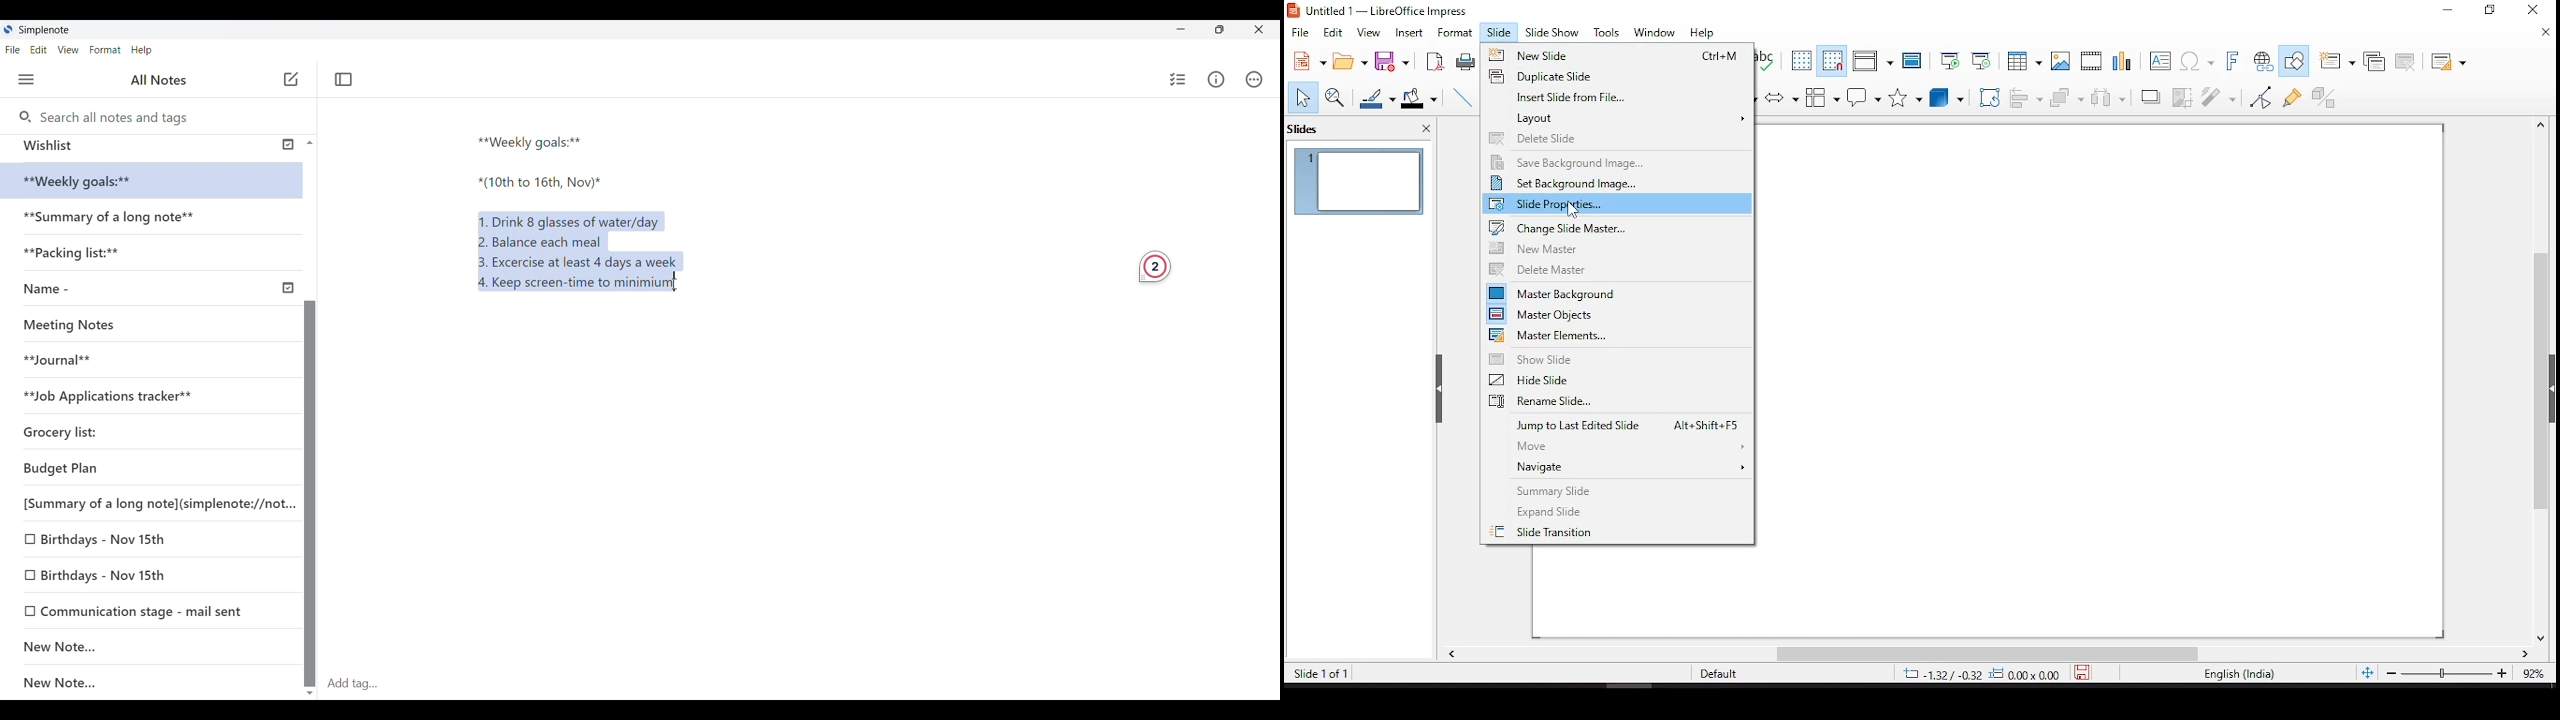 The image size is (2576, 728). What do you see at coordinates (144, 646) in the screenshot?
I see `New note` at bounding box center [144, 646].